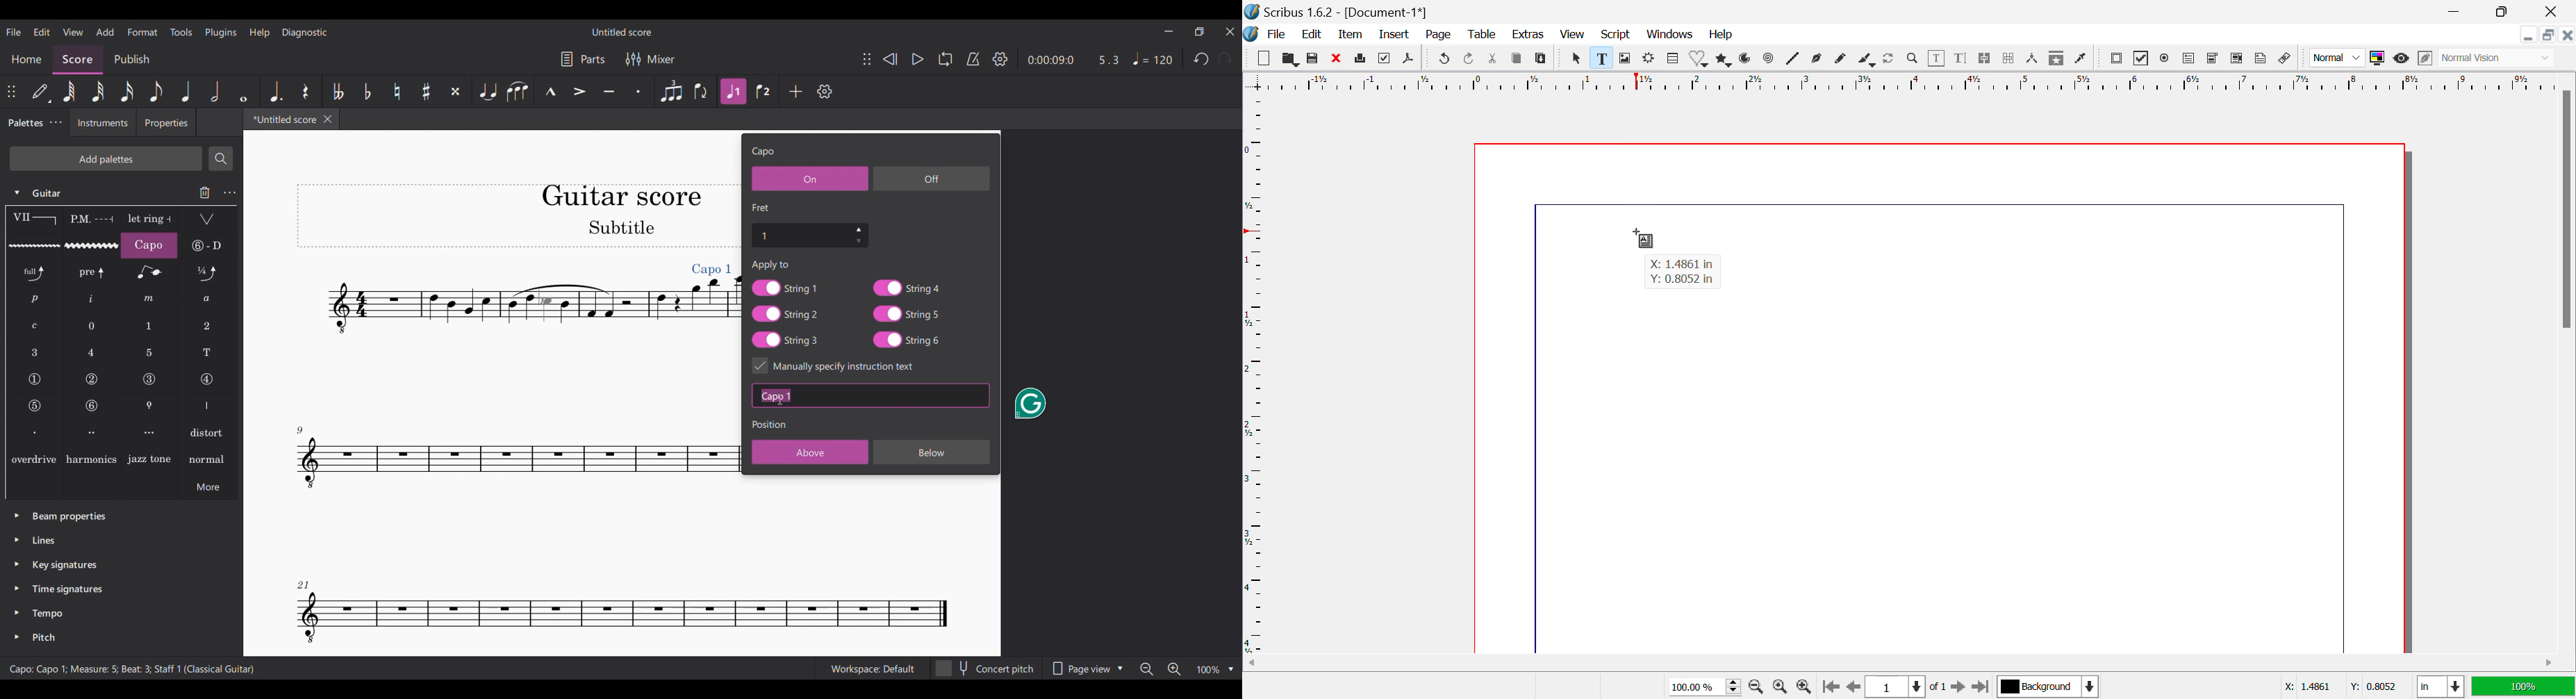 The width and height of the screenshot is (2576, 700). What do you see at coordinates (2142, 58) in the screenshot?
I see `PDF checkbox` at bounding box center [2142, 58].